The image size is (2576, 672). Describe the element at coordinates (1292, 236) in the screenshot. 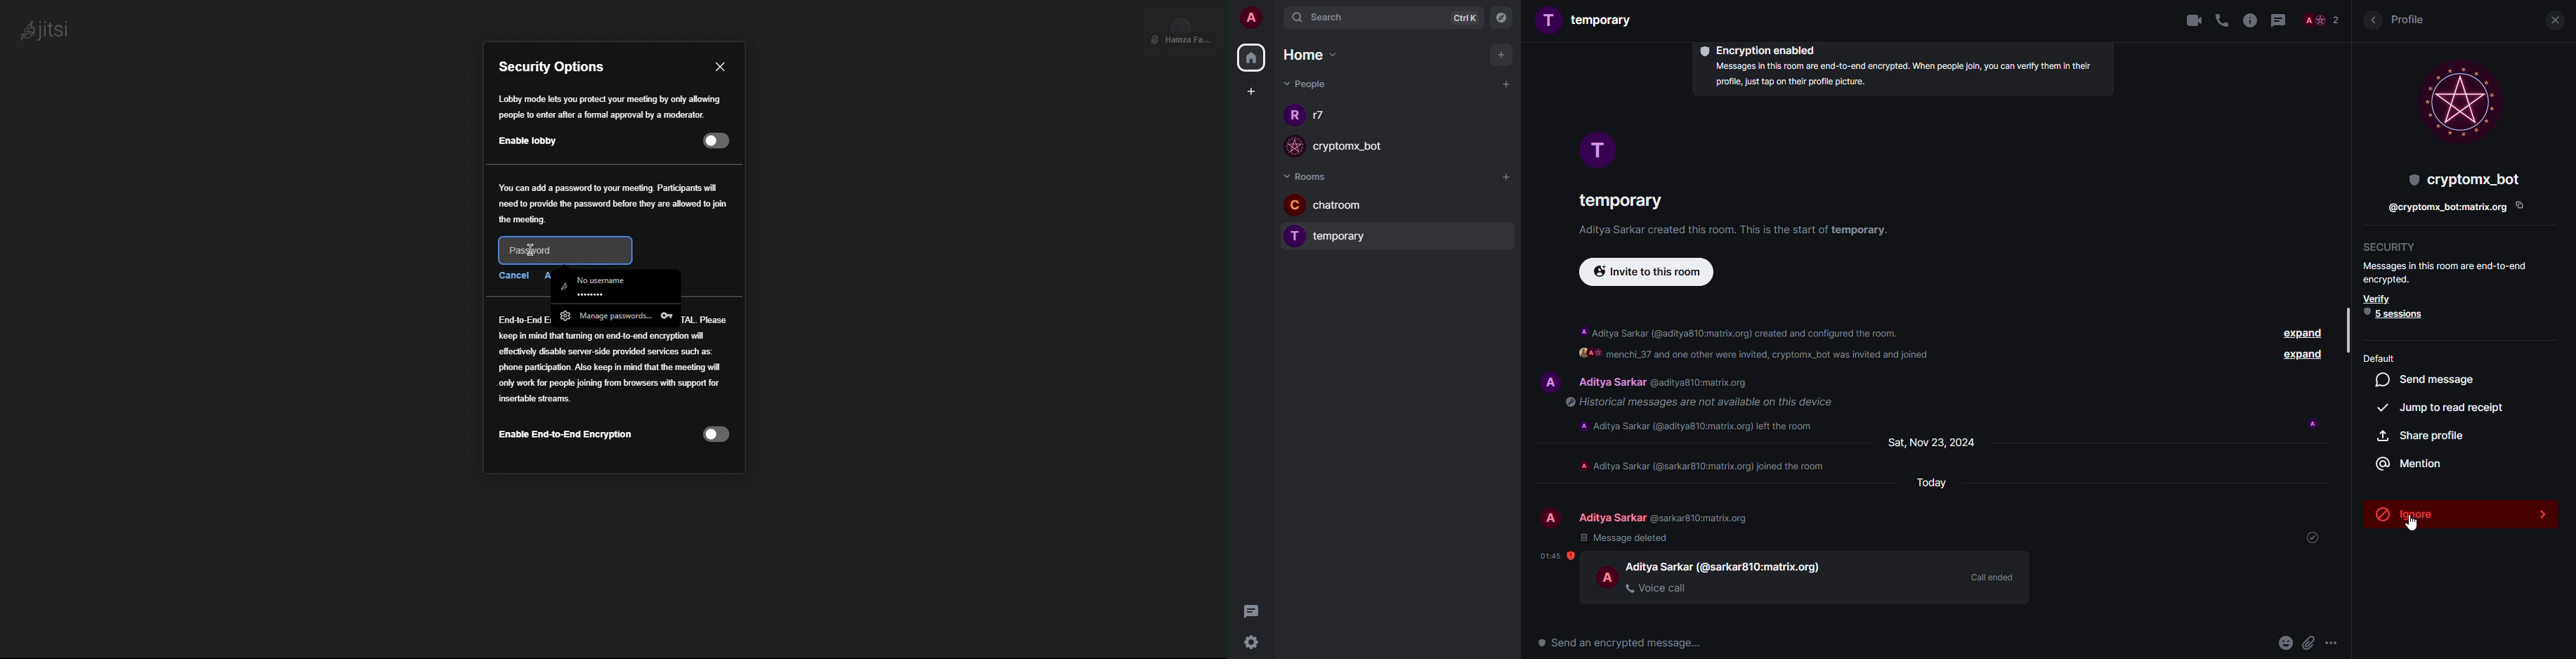

I see `profile` at that location.